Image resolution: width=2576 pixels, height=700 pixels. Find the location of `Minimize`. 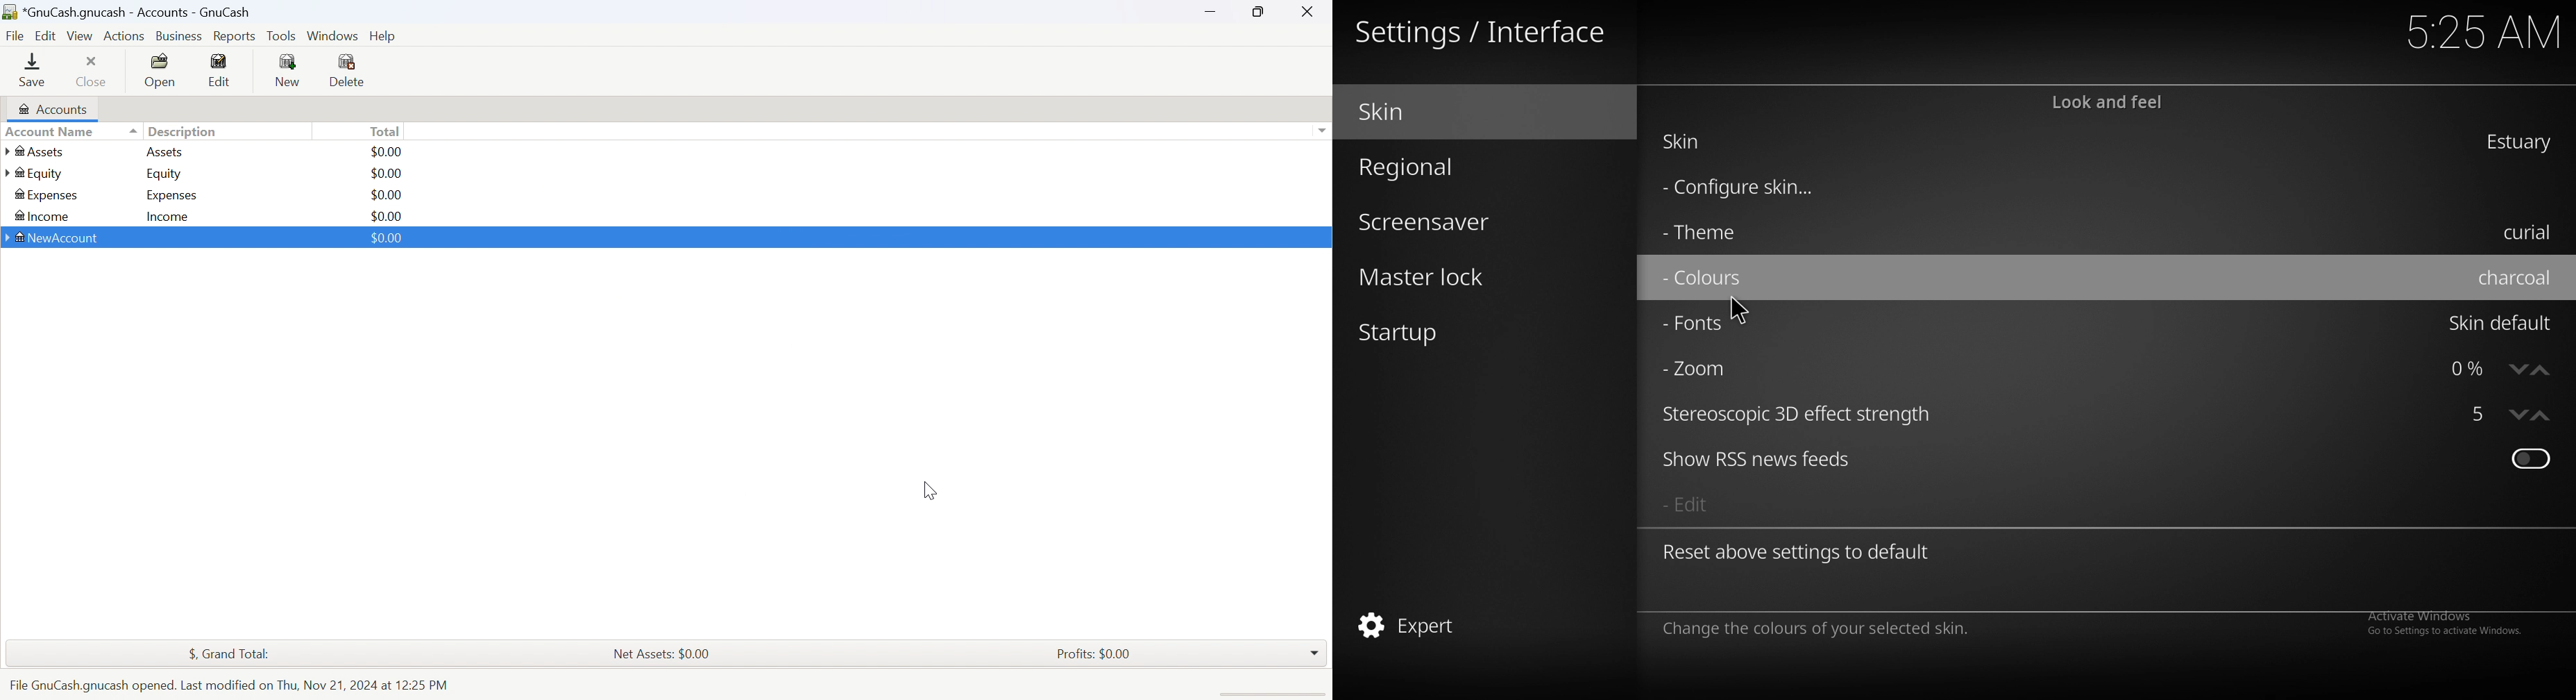

Minimize is located at coordinates (1207, 8).